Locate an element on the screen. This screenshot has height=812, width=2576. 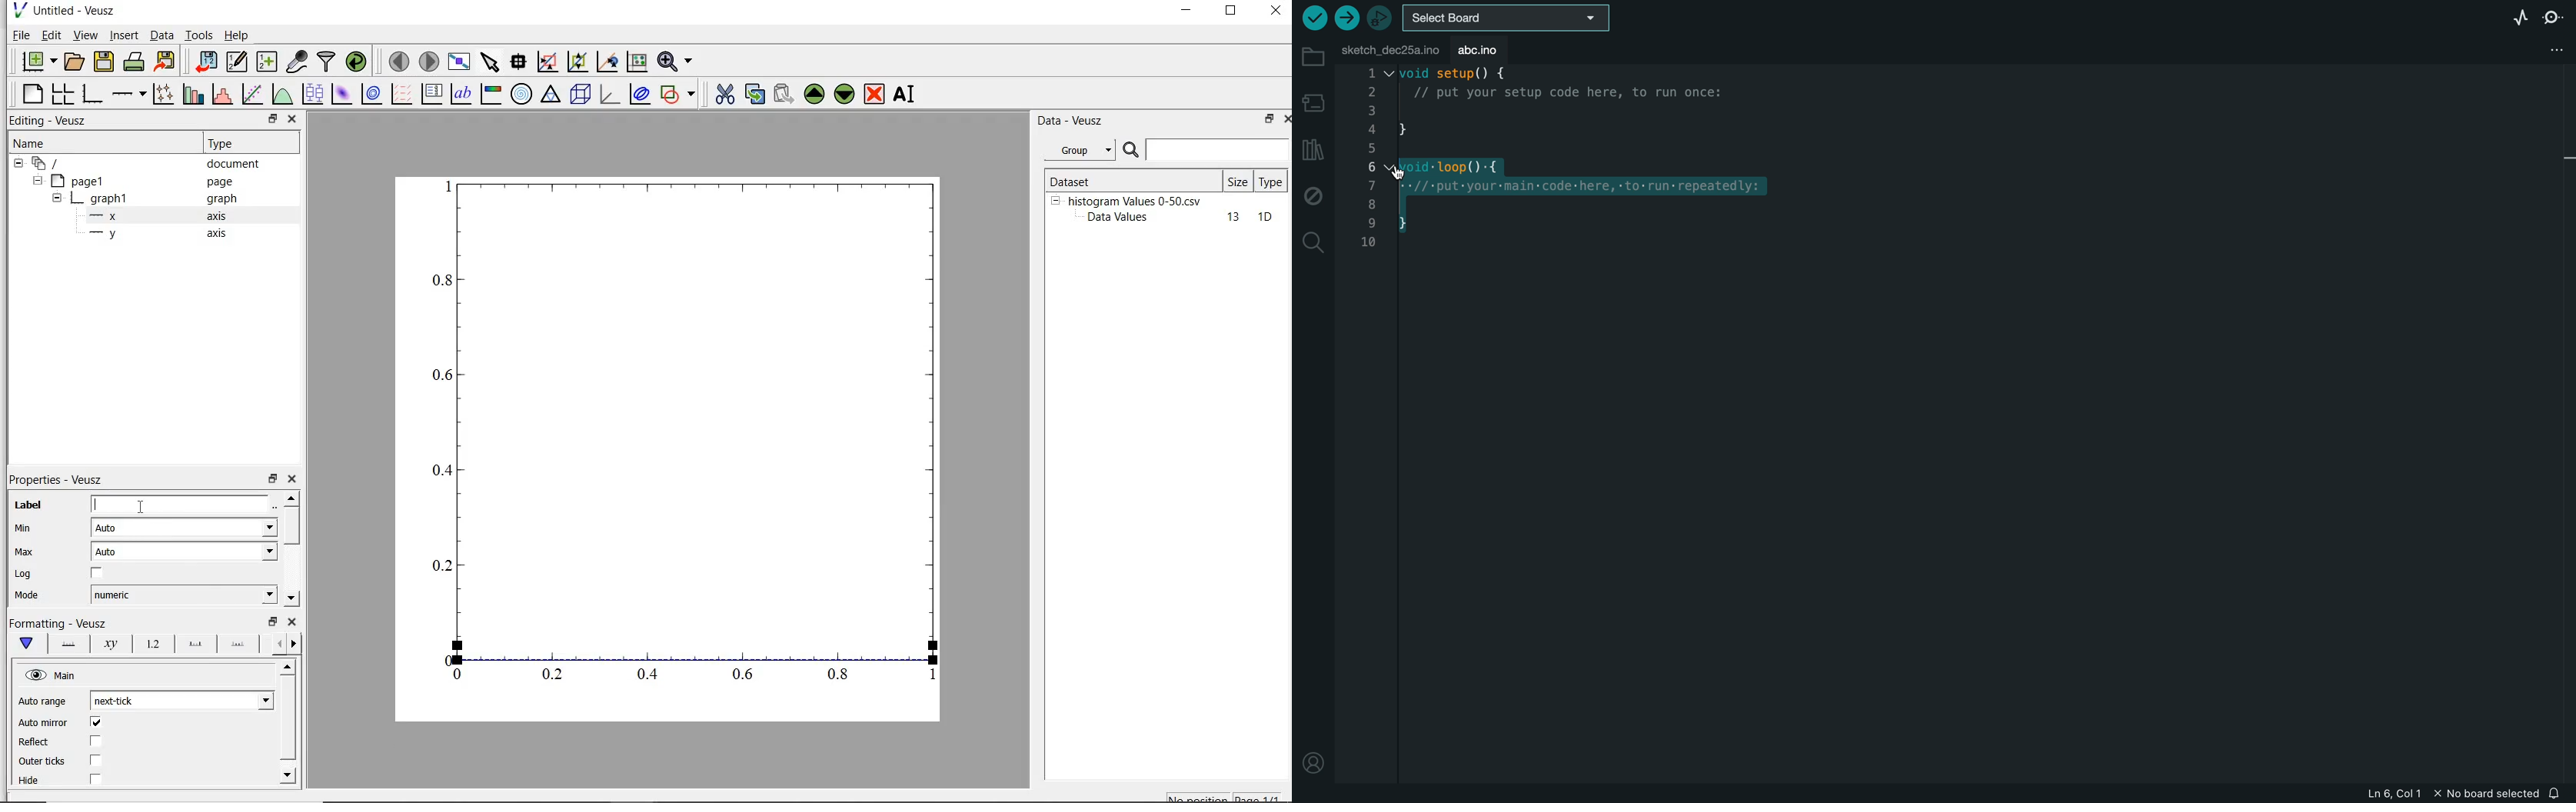
read data points on the graph is located at coordinates (520, 62).